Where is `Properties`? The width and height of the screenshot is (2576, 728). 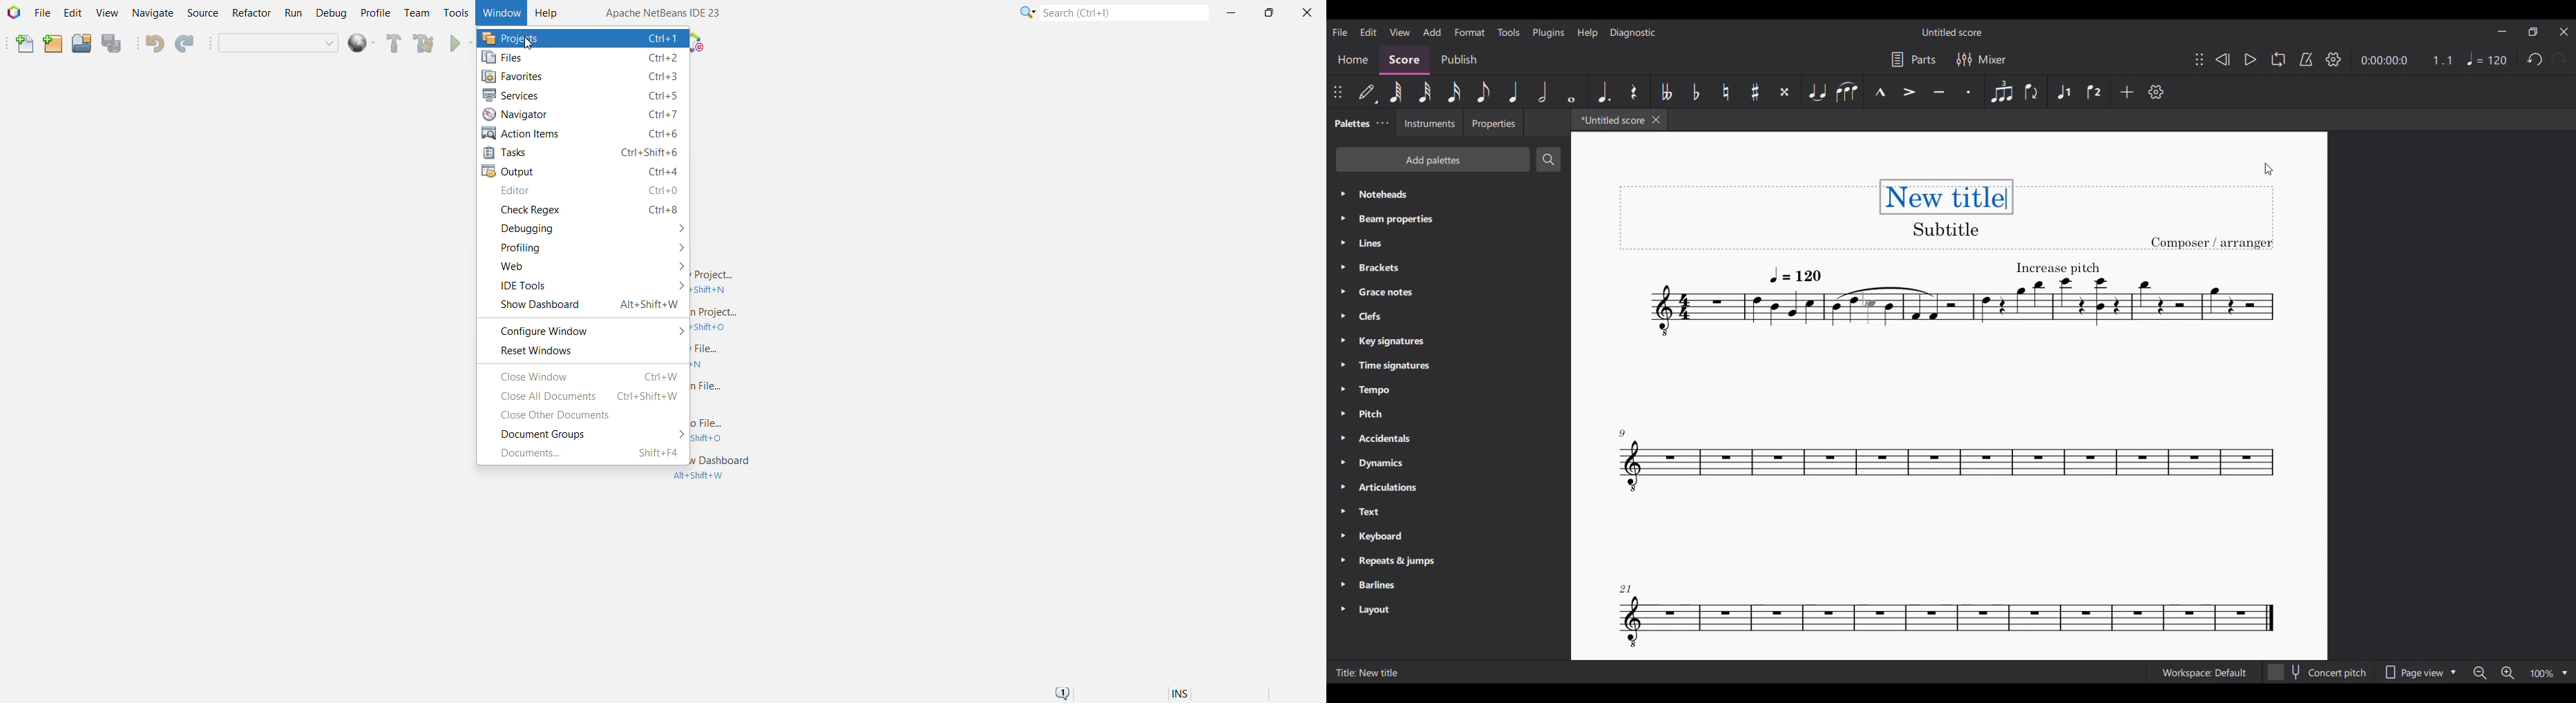
Properties is located at coordinates (1493, 123).